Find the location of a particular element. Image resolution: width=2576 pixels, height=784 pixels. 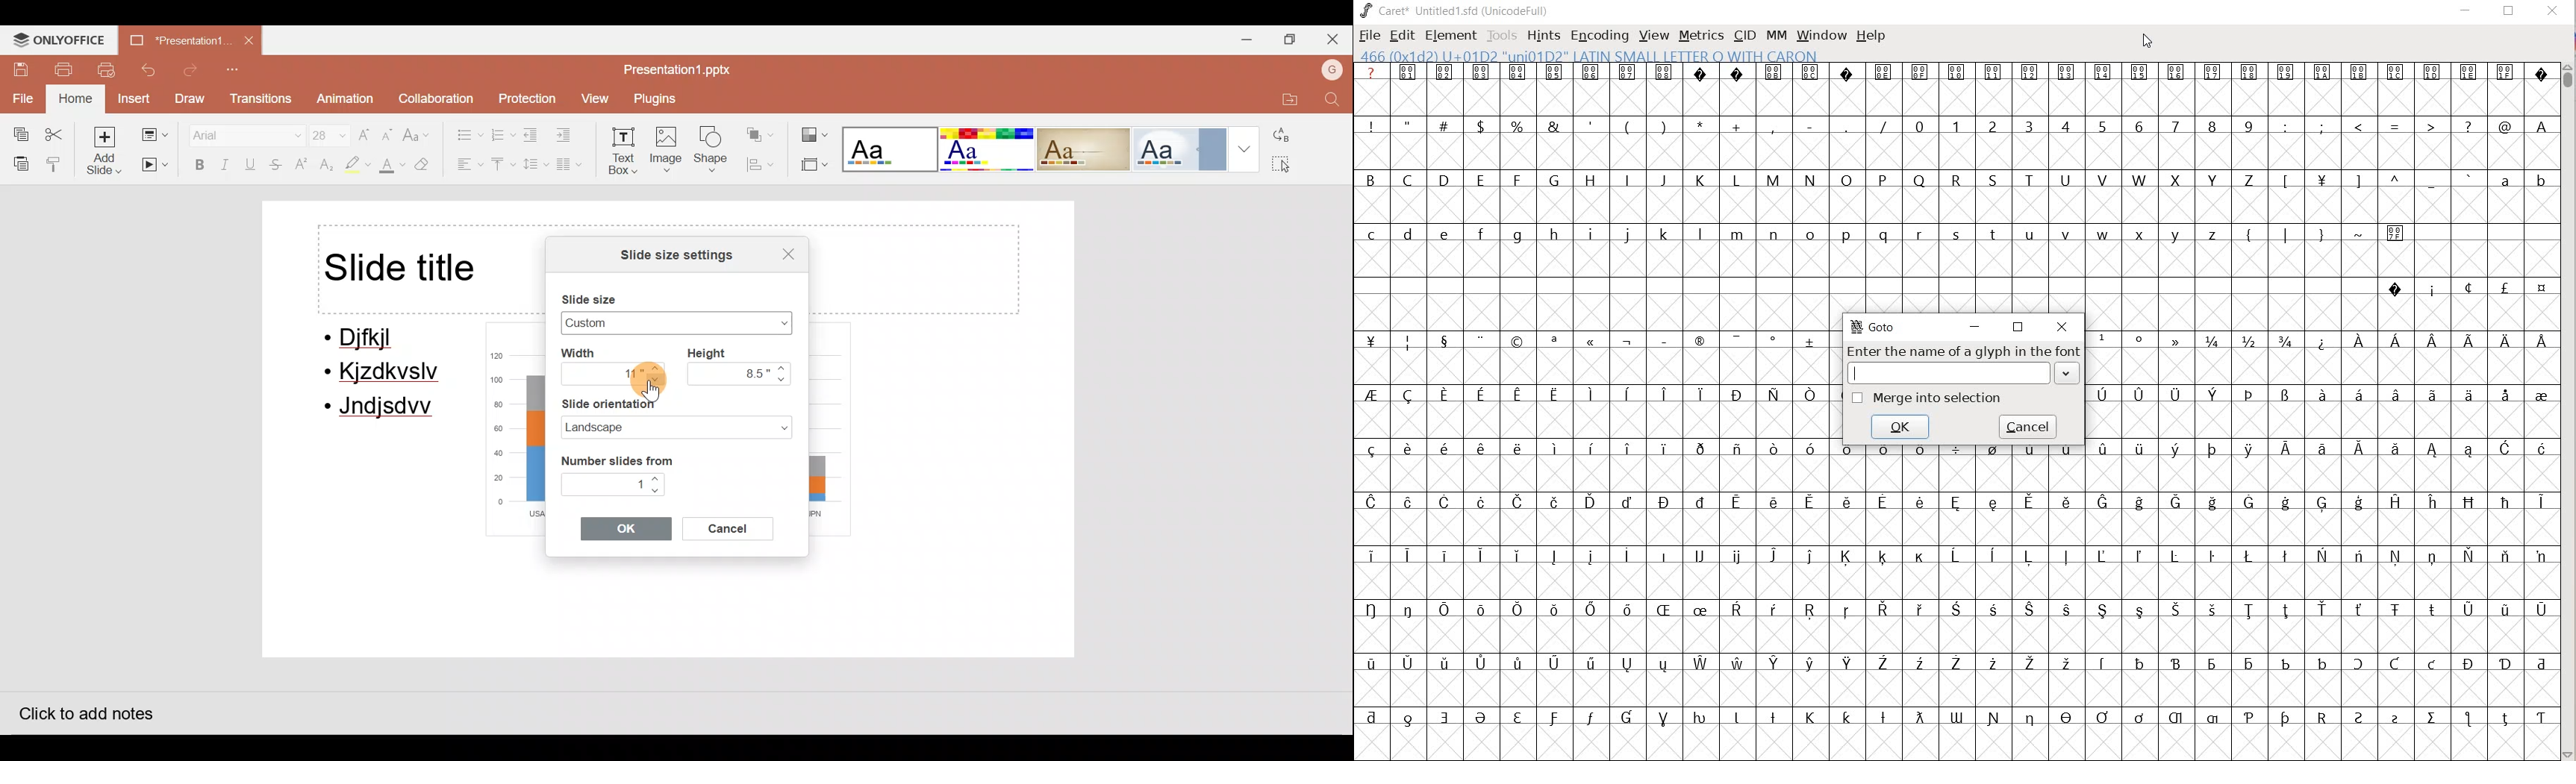

MINIMIZE is located at coordinates (2466, 10).